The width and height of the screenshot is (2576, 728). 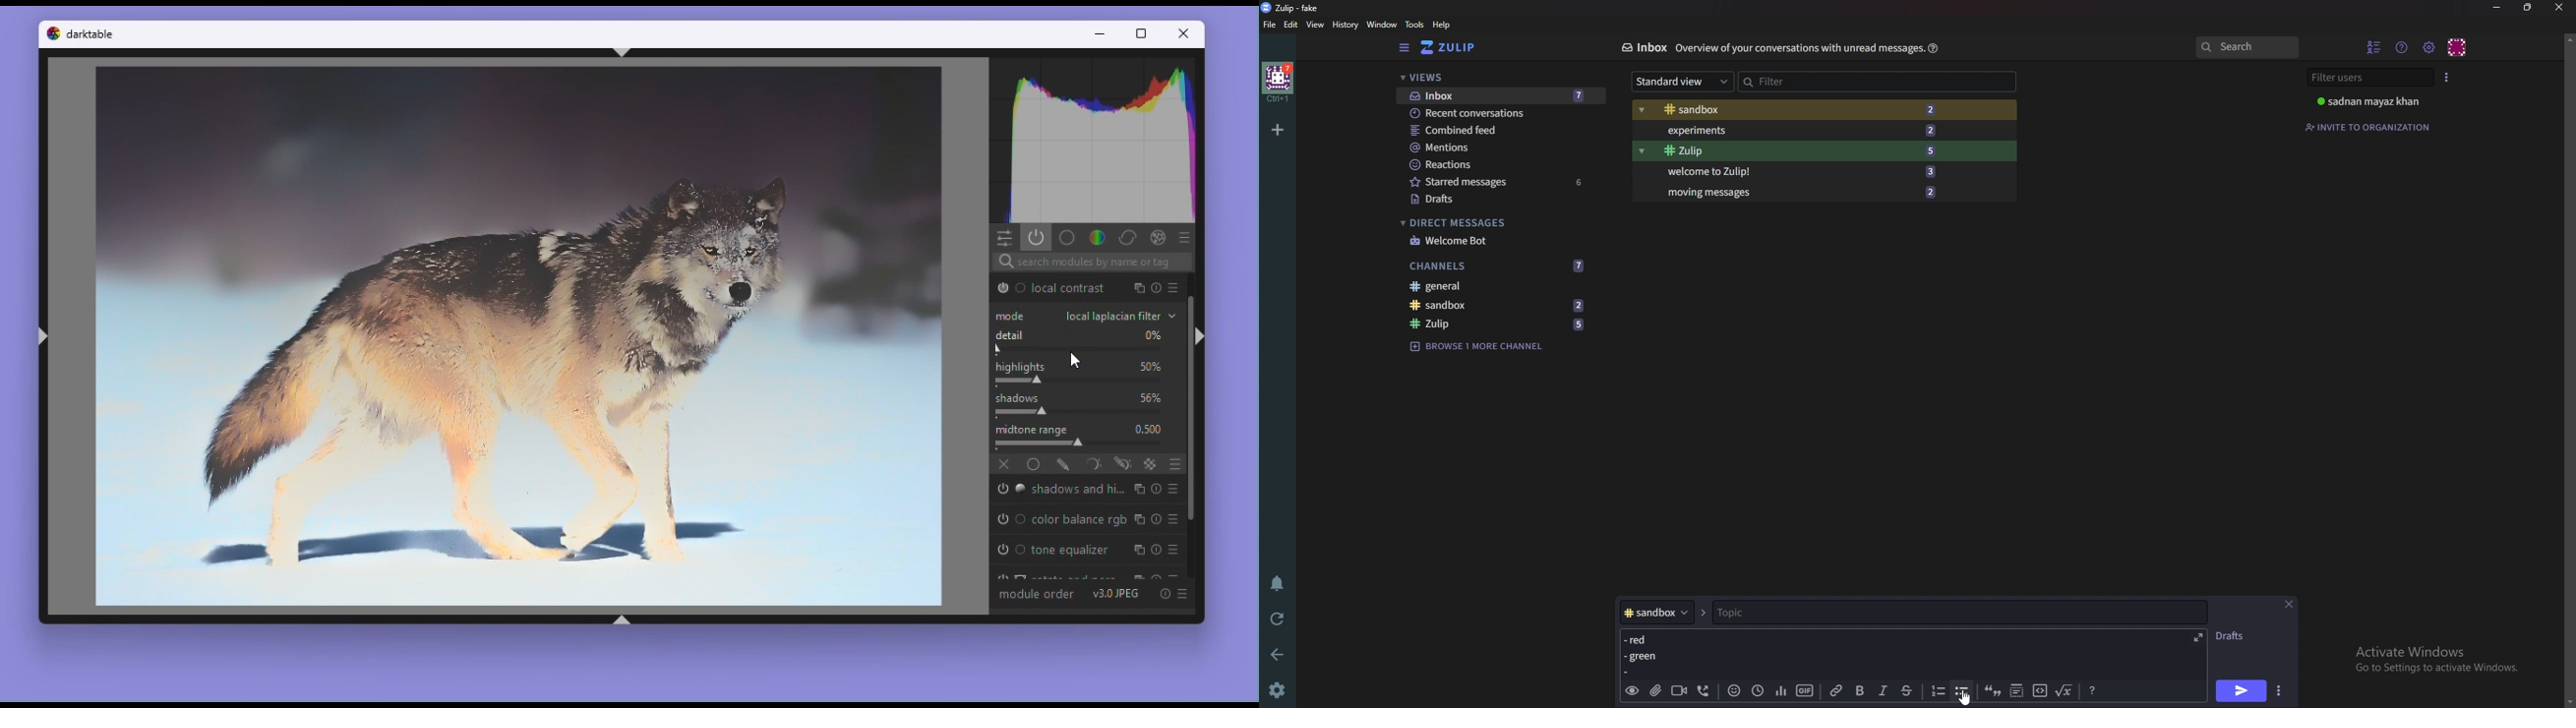 What do you see at coordinates (2233, 636) in the screenshot?
I see `Drafts` at bounding box center [2233, 636].